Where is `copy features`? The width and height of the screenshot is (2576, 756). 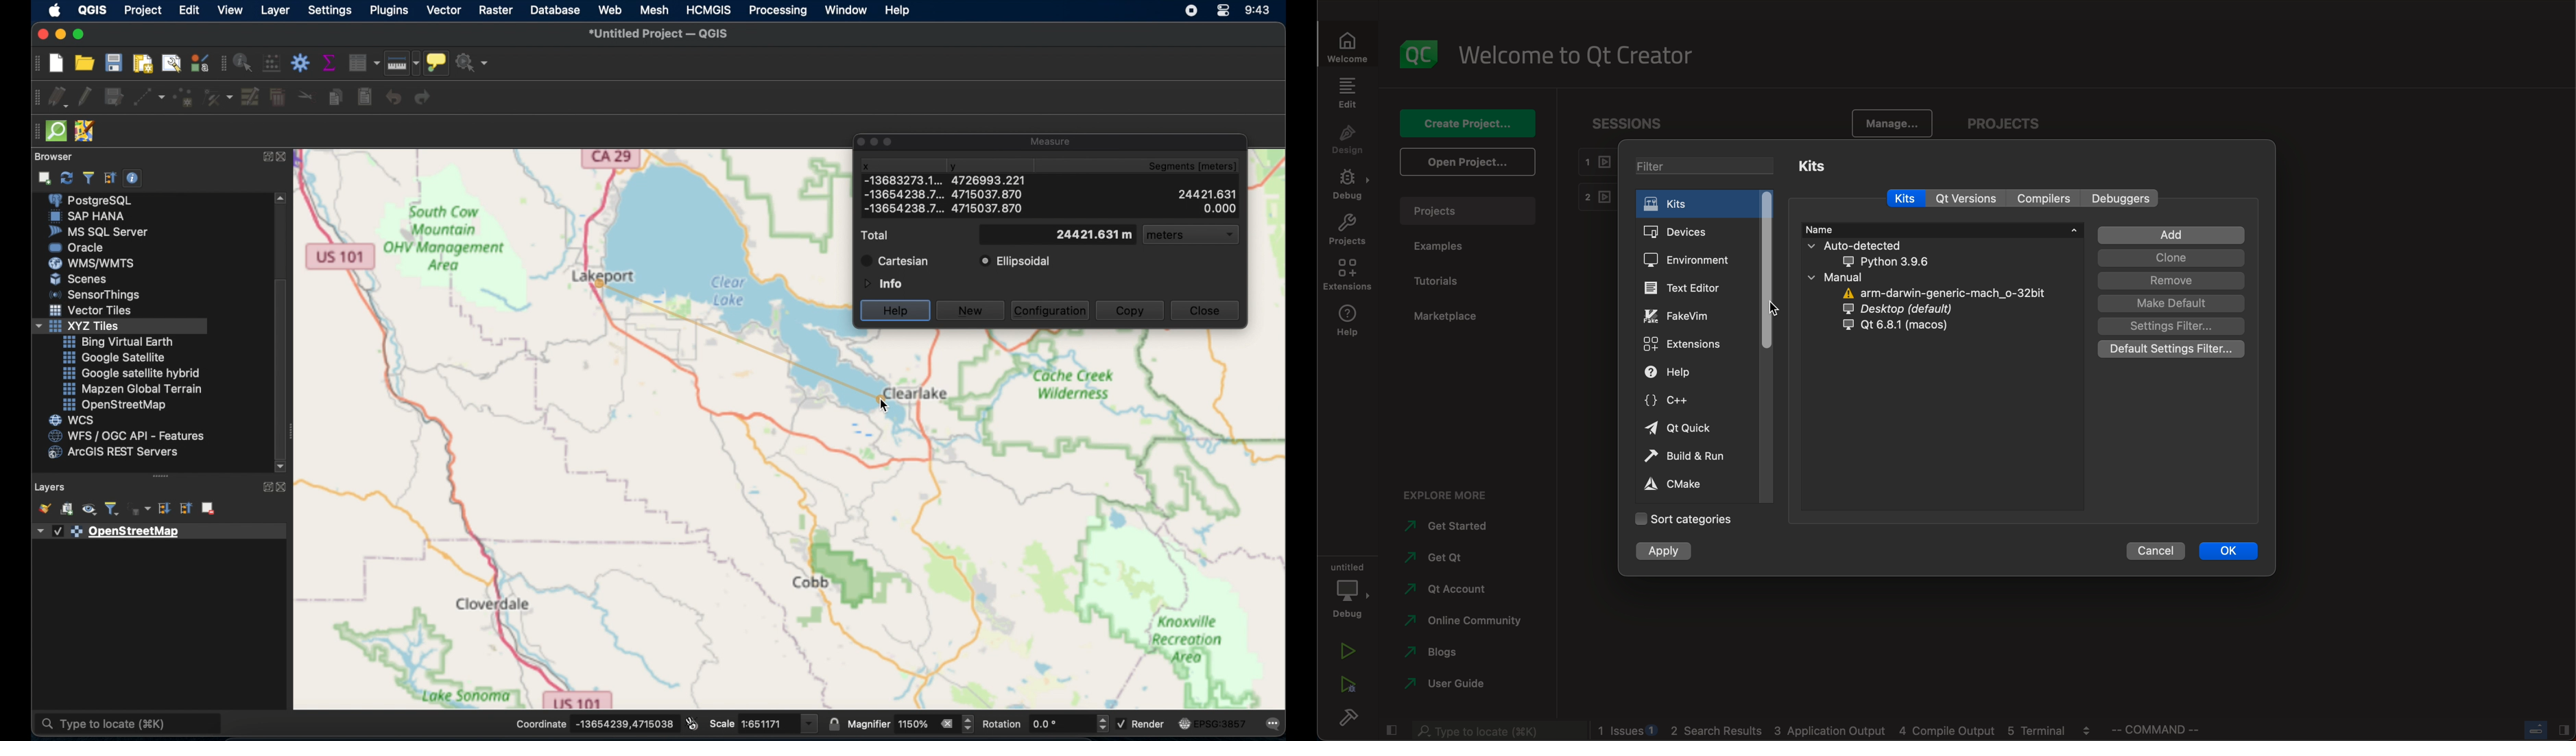
copy features is located at coordinates (334, 97).